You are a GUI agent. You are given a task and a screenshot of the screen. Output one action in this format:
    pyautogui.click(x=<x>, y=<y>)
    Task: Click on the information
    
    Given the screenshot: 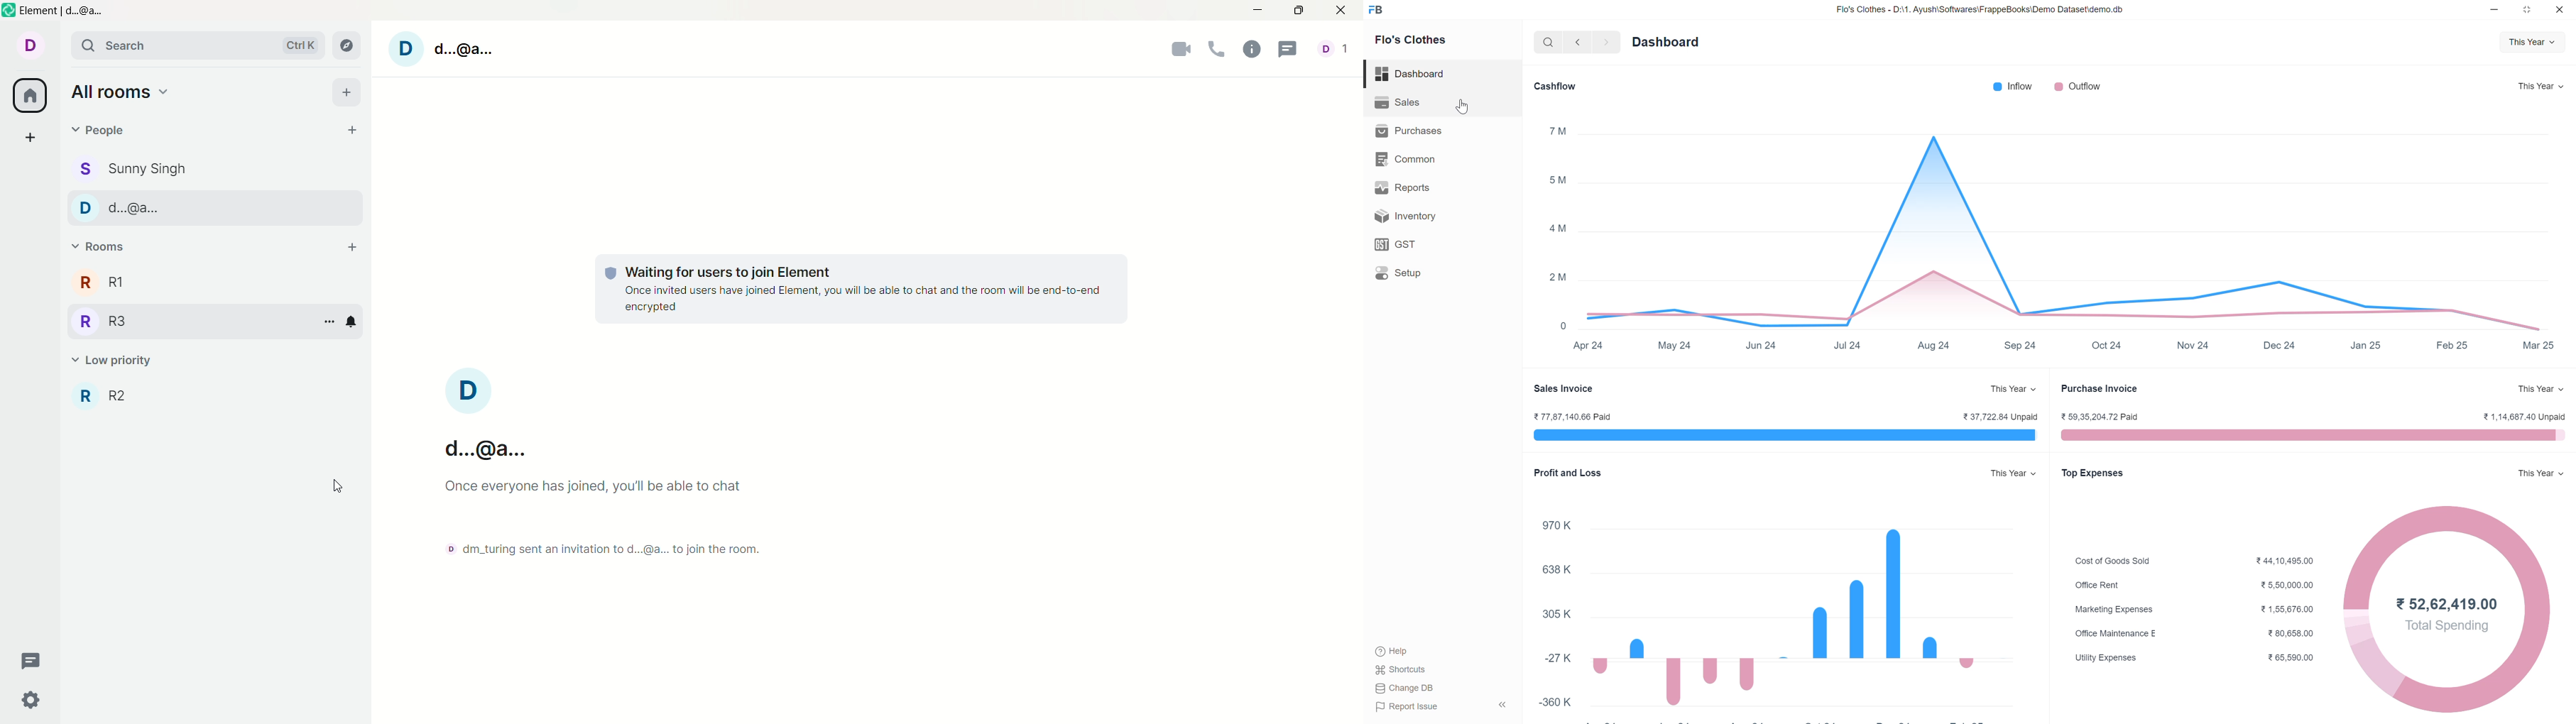 What is the action you would take?
    pyautogui.click(x=1251, y=50)
    